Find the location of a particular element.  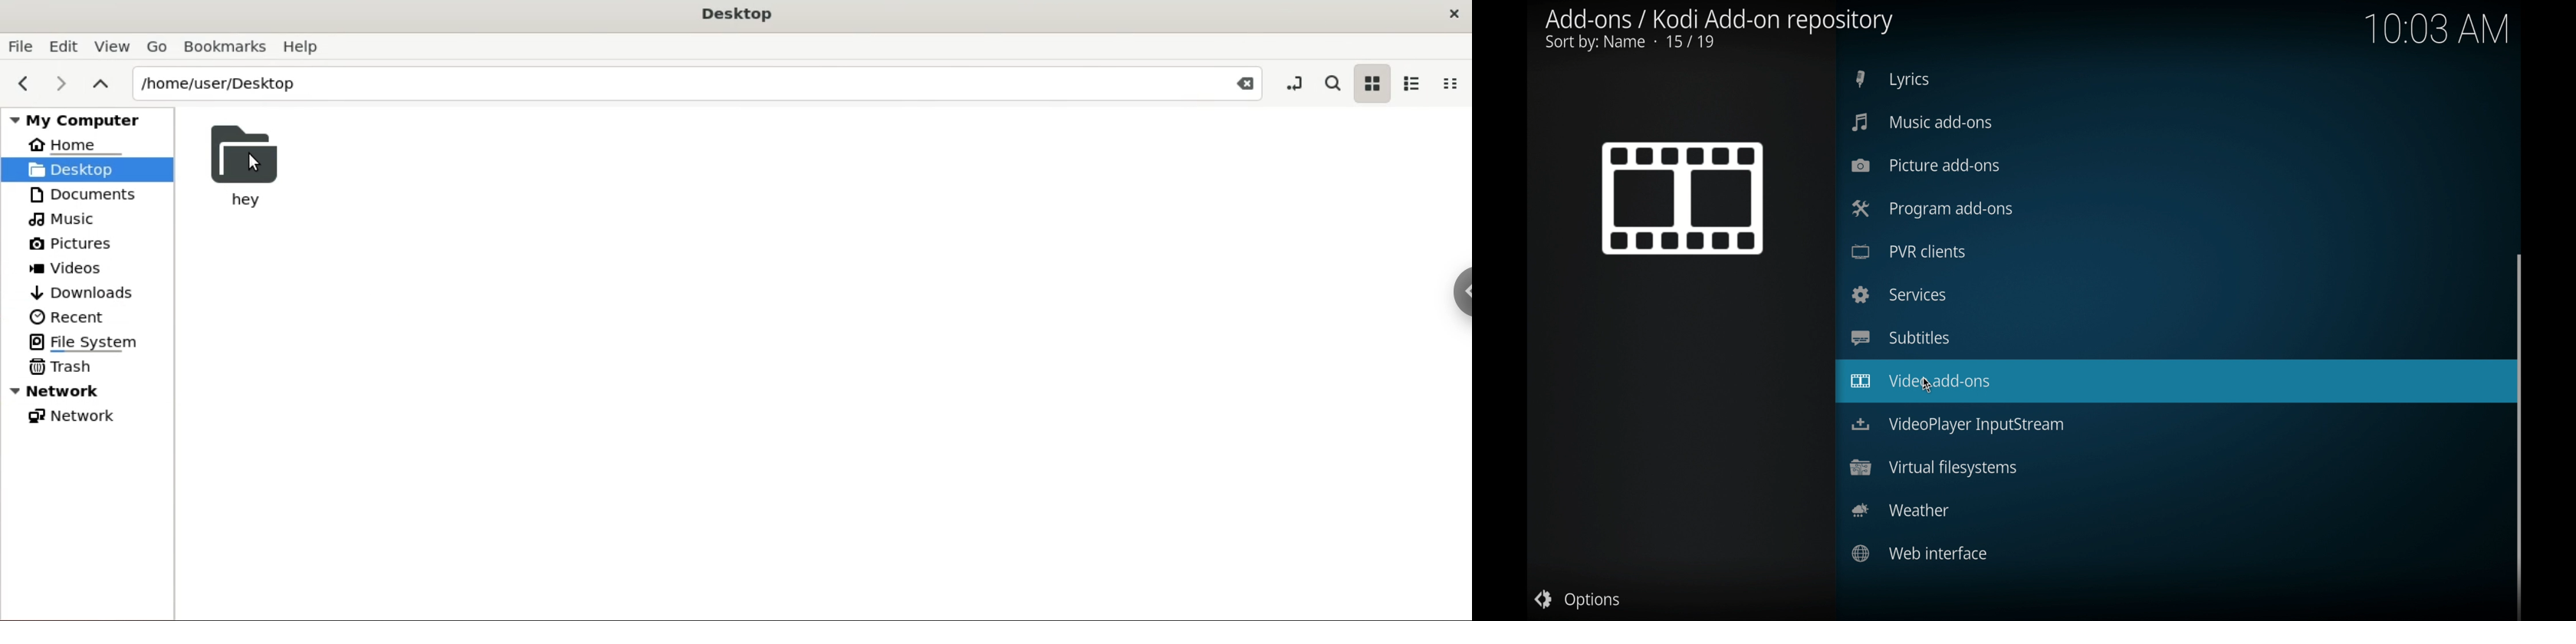

music add-ons is located at coordinates (1923, 122).